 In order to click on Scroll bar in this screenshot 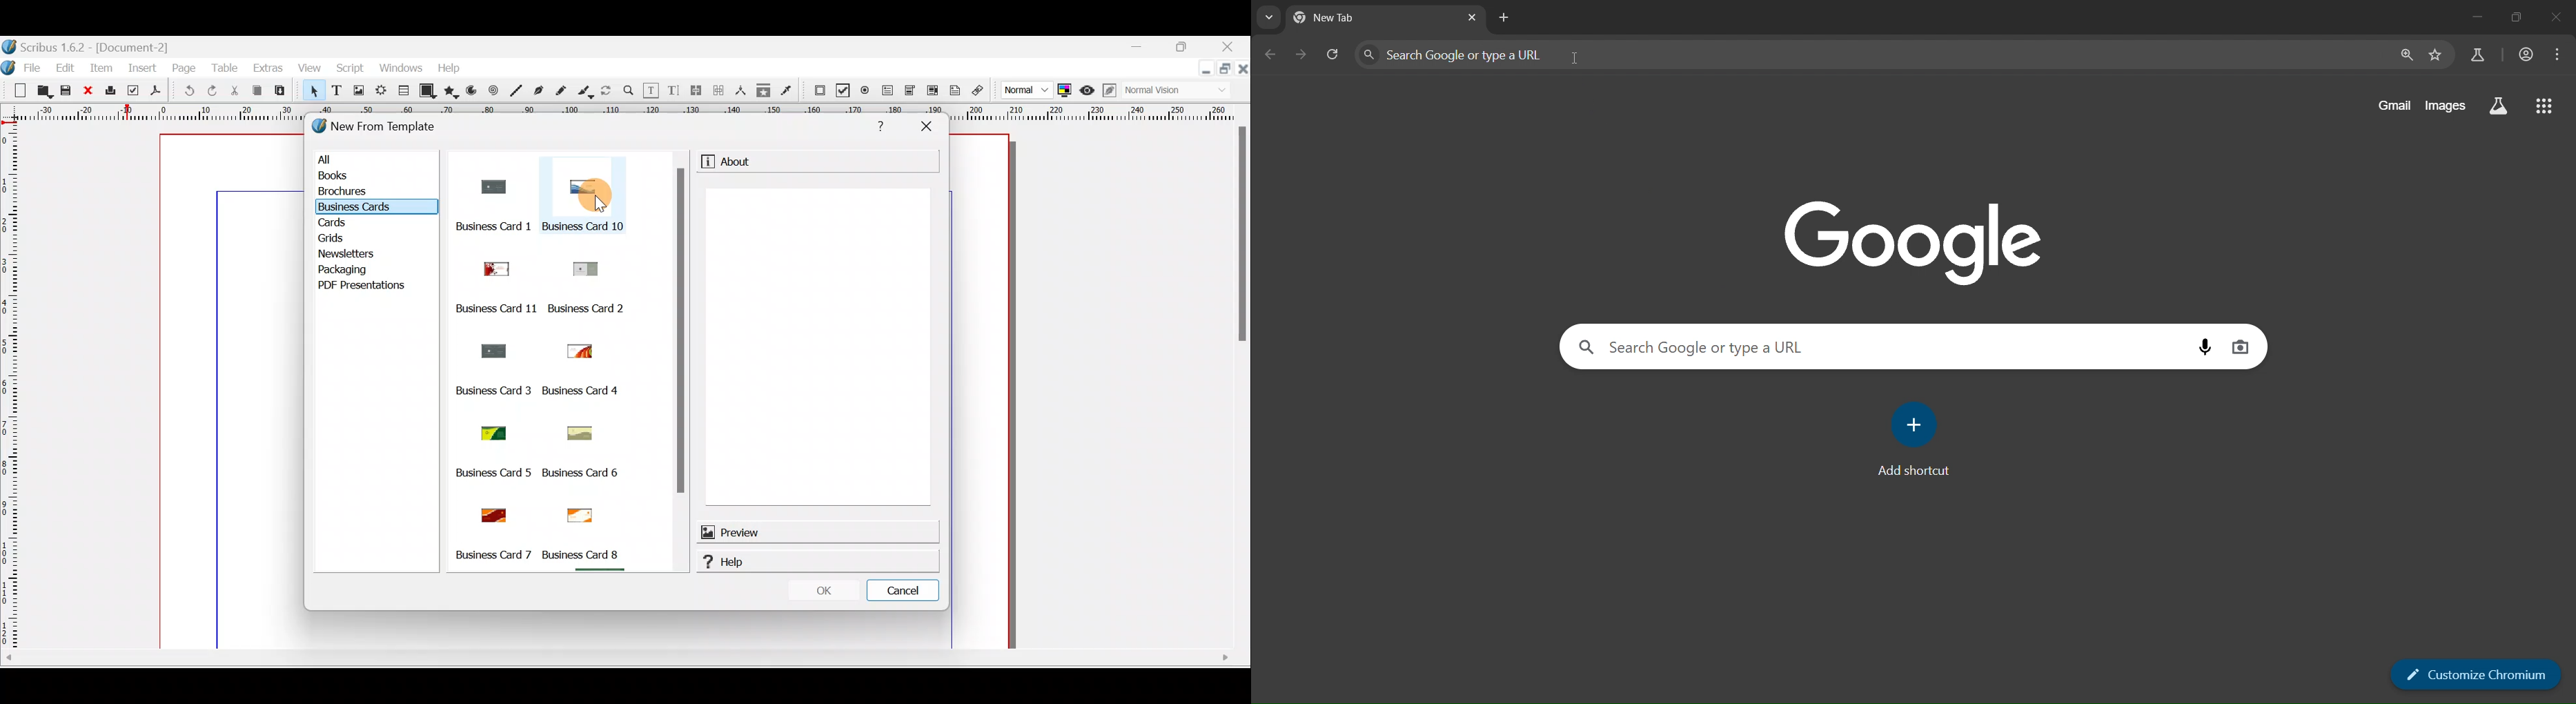, I will do `click(680, 369)`.